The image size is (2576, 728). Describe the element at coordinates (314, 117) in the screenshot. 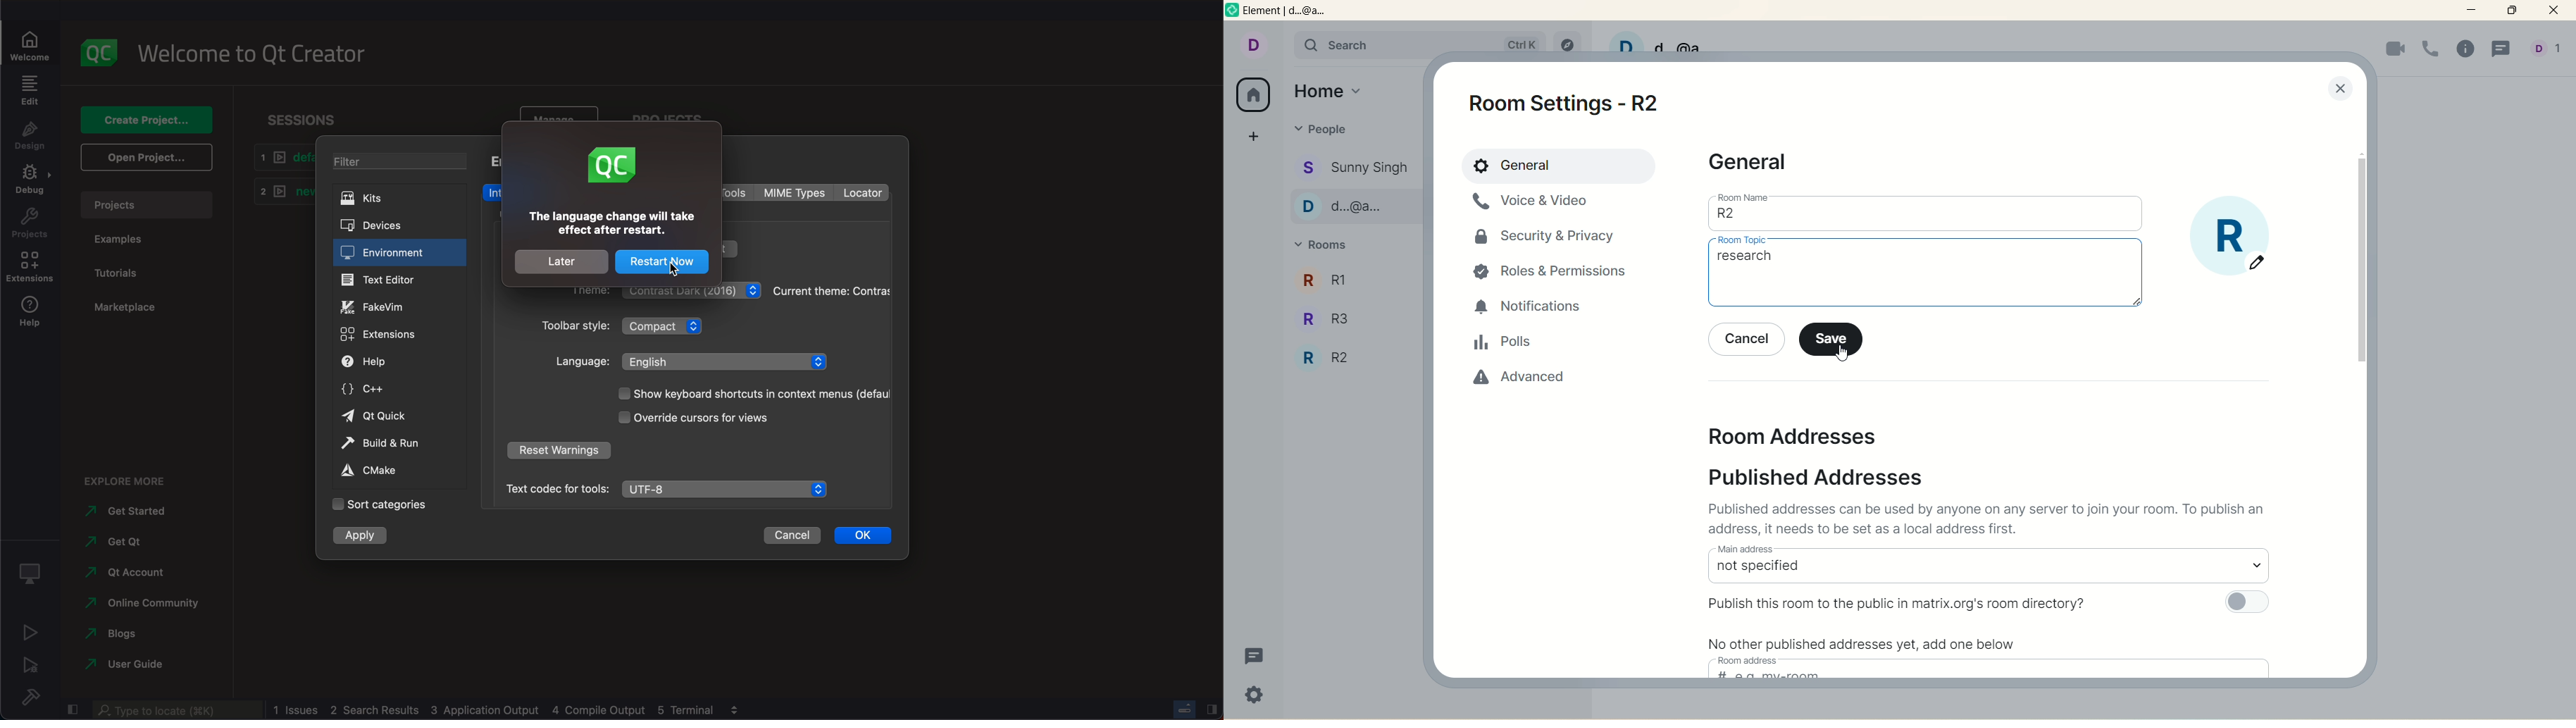

I see `sessions` at that location.